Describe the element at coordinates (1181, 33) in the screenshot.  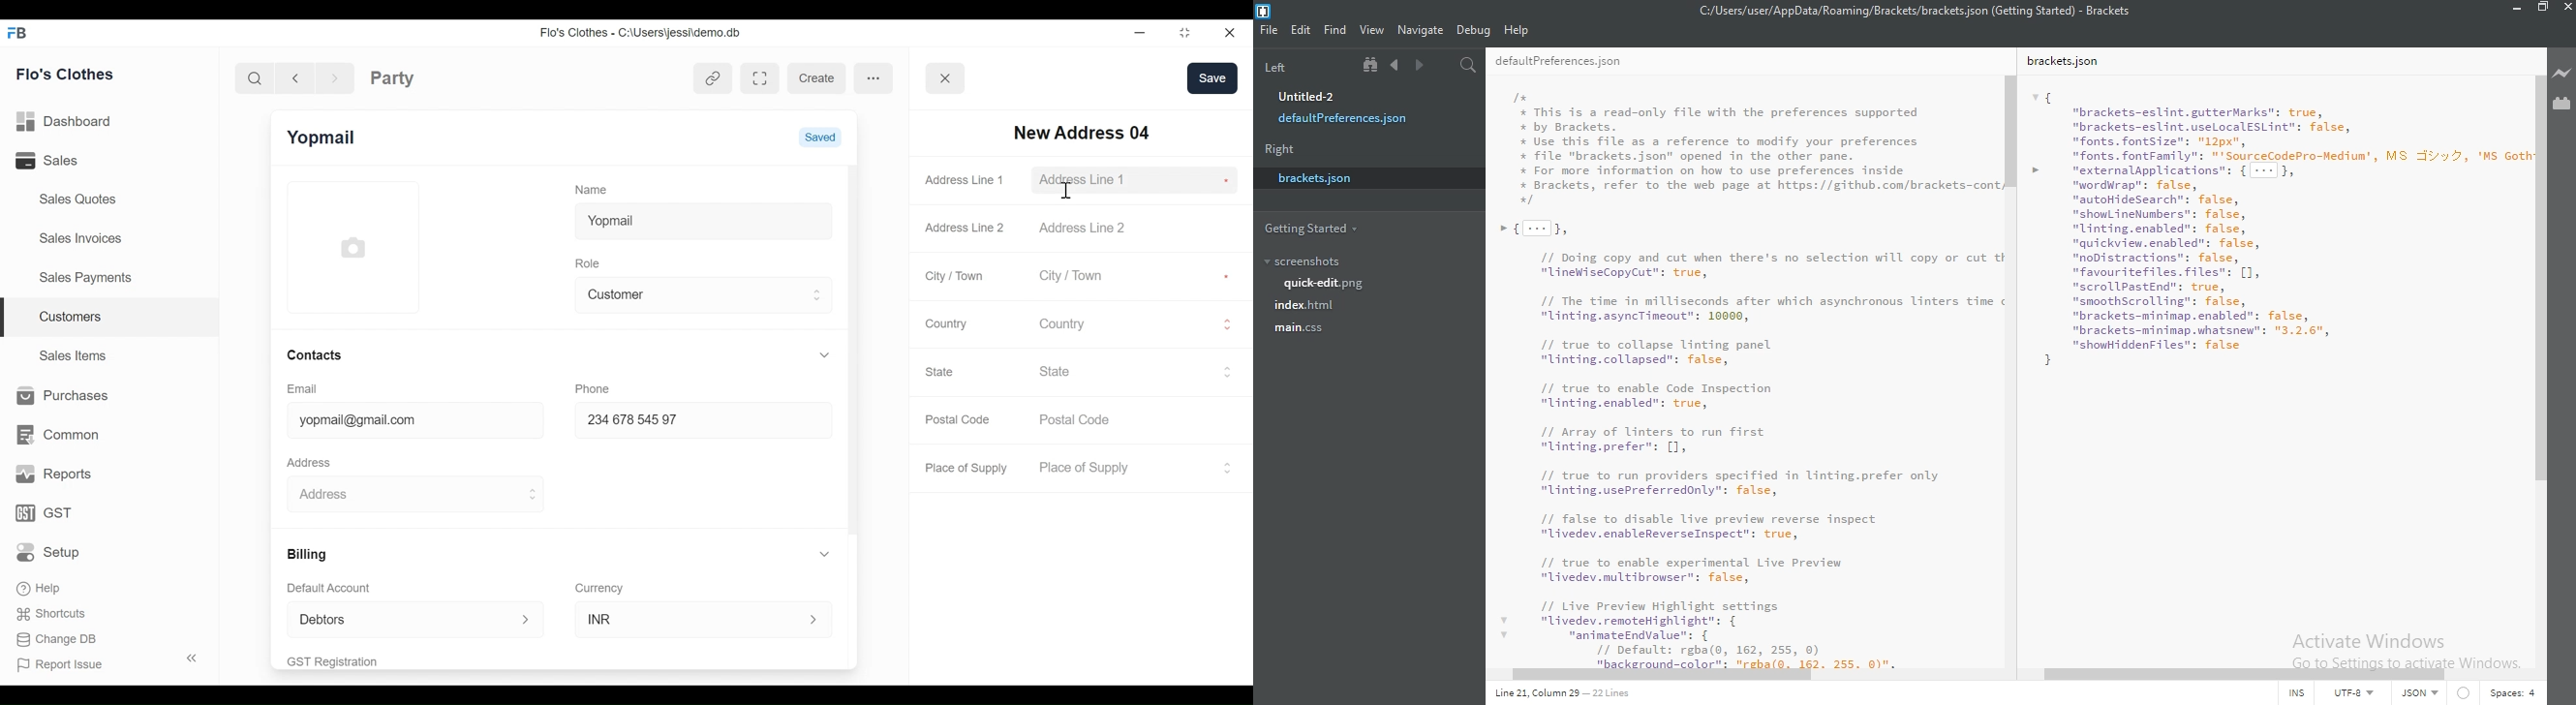
I see `Restore` at that location.